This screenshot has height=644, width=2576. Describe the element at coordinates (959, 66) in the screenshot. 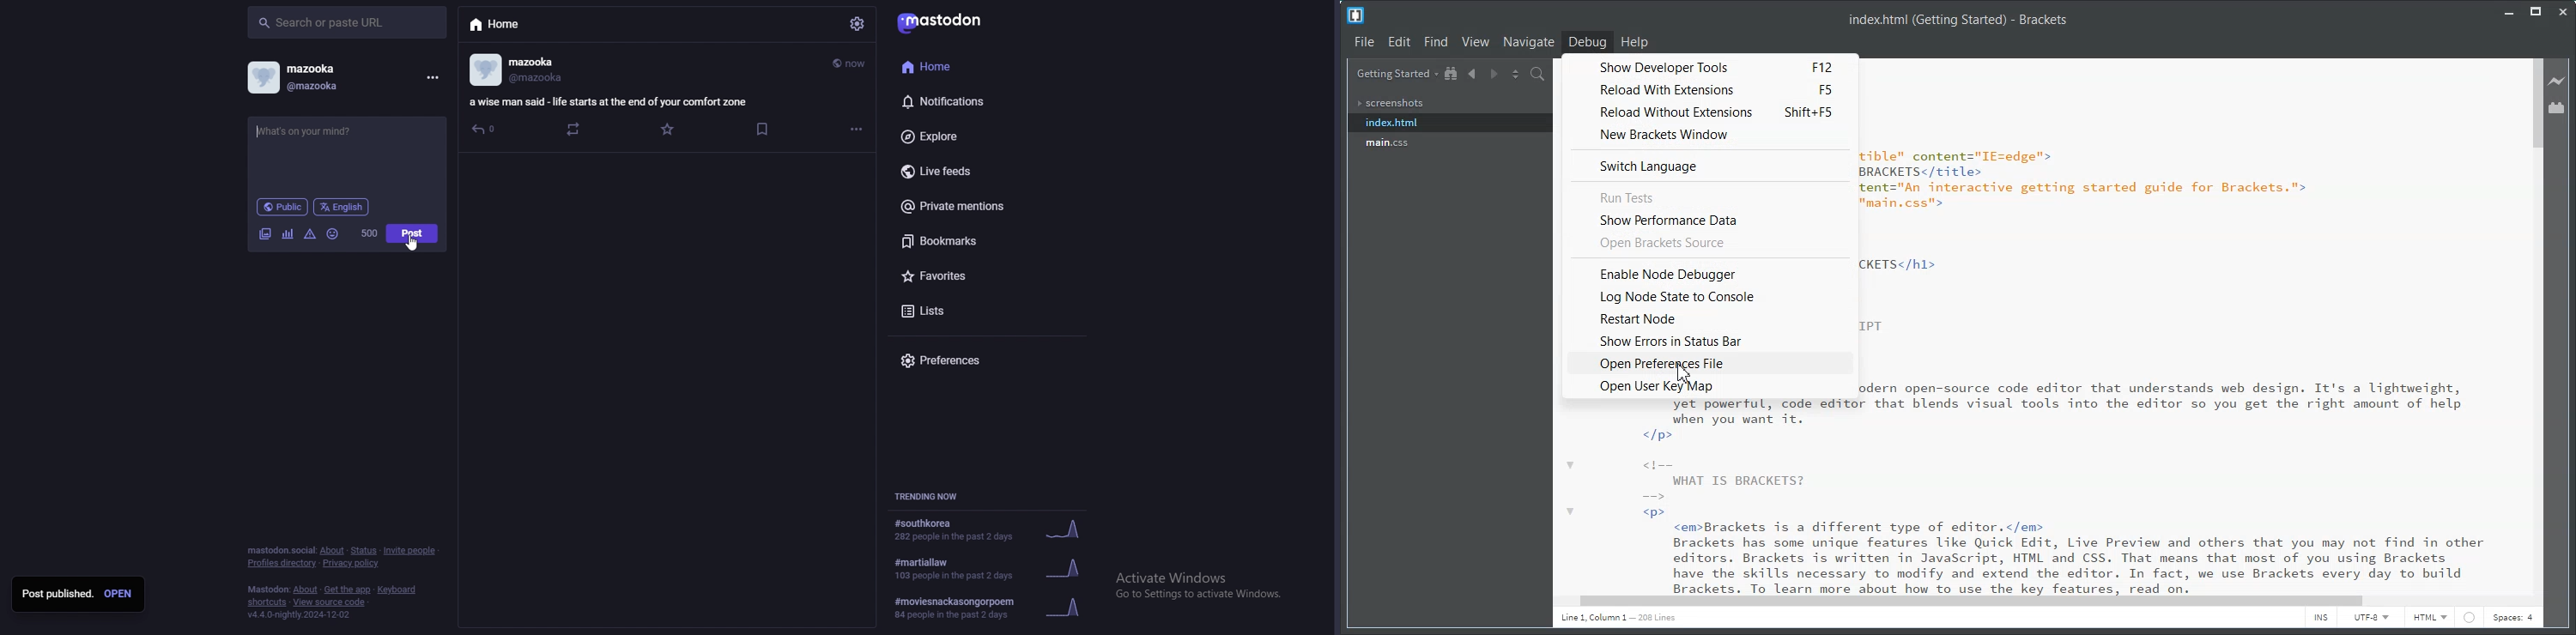

I see `home` at that location.